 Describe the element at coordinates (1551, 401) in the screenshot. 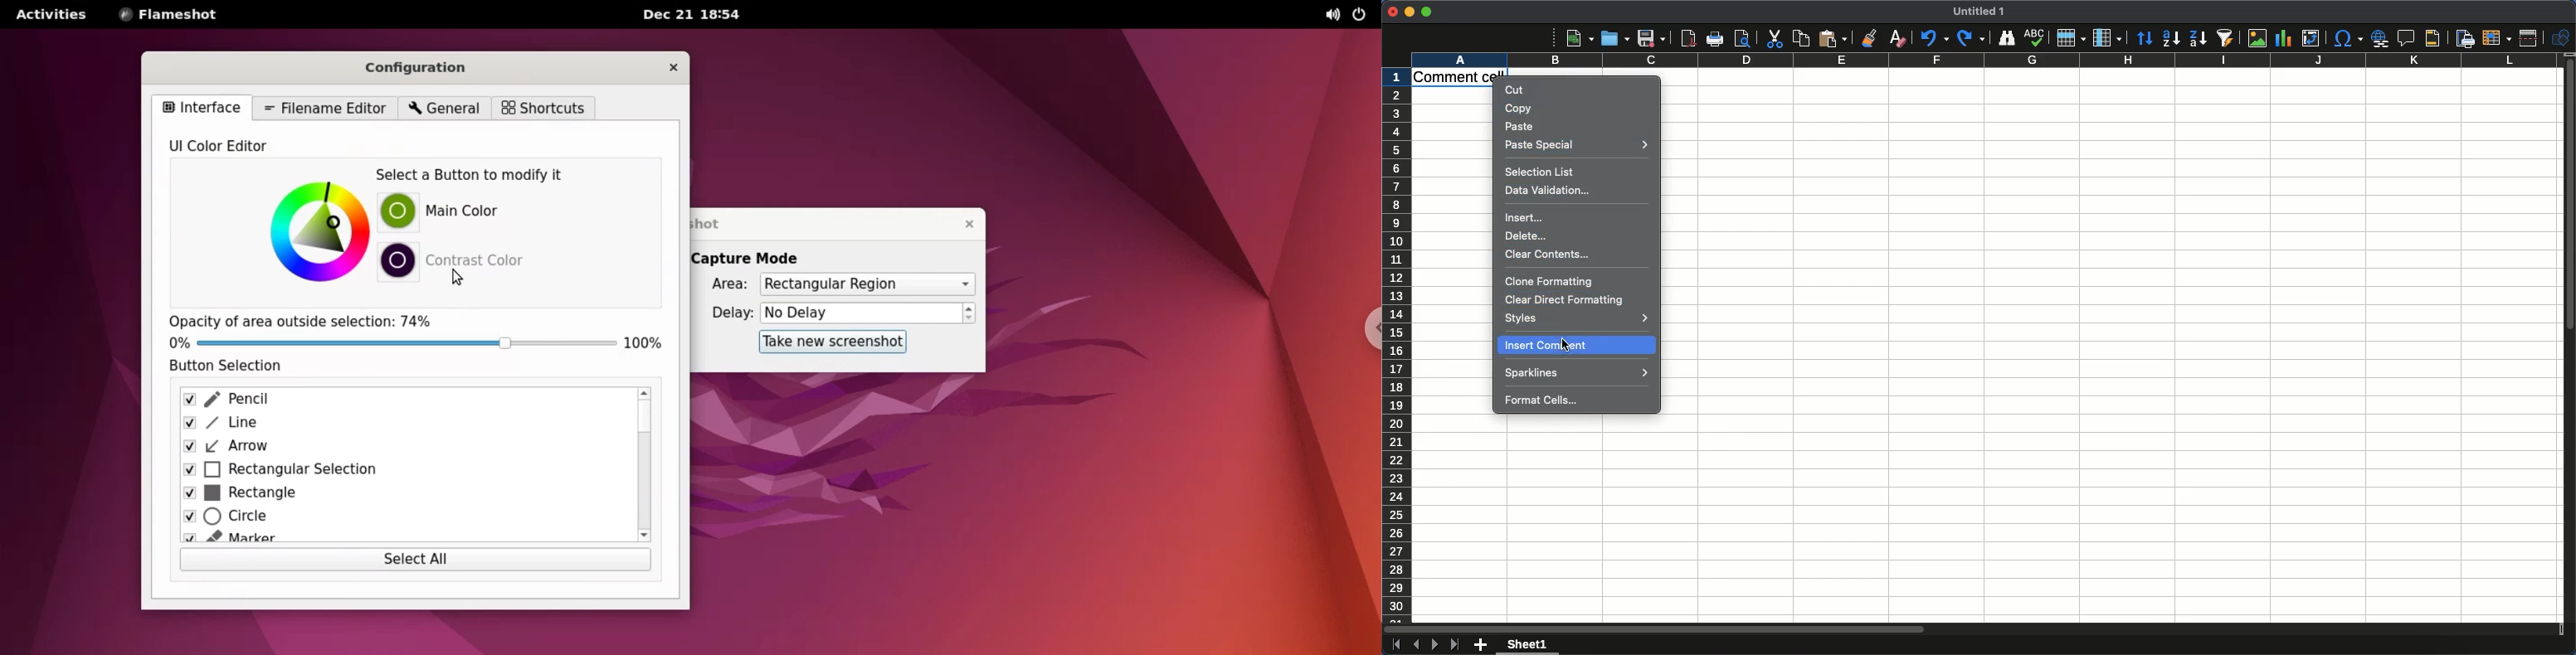

I see `Format cells` at that location.